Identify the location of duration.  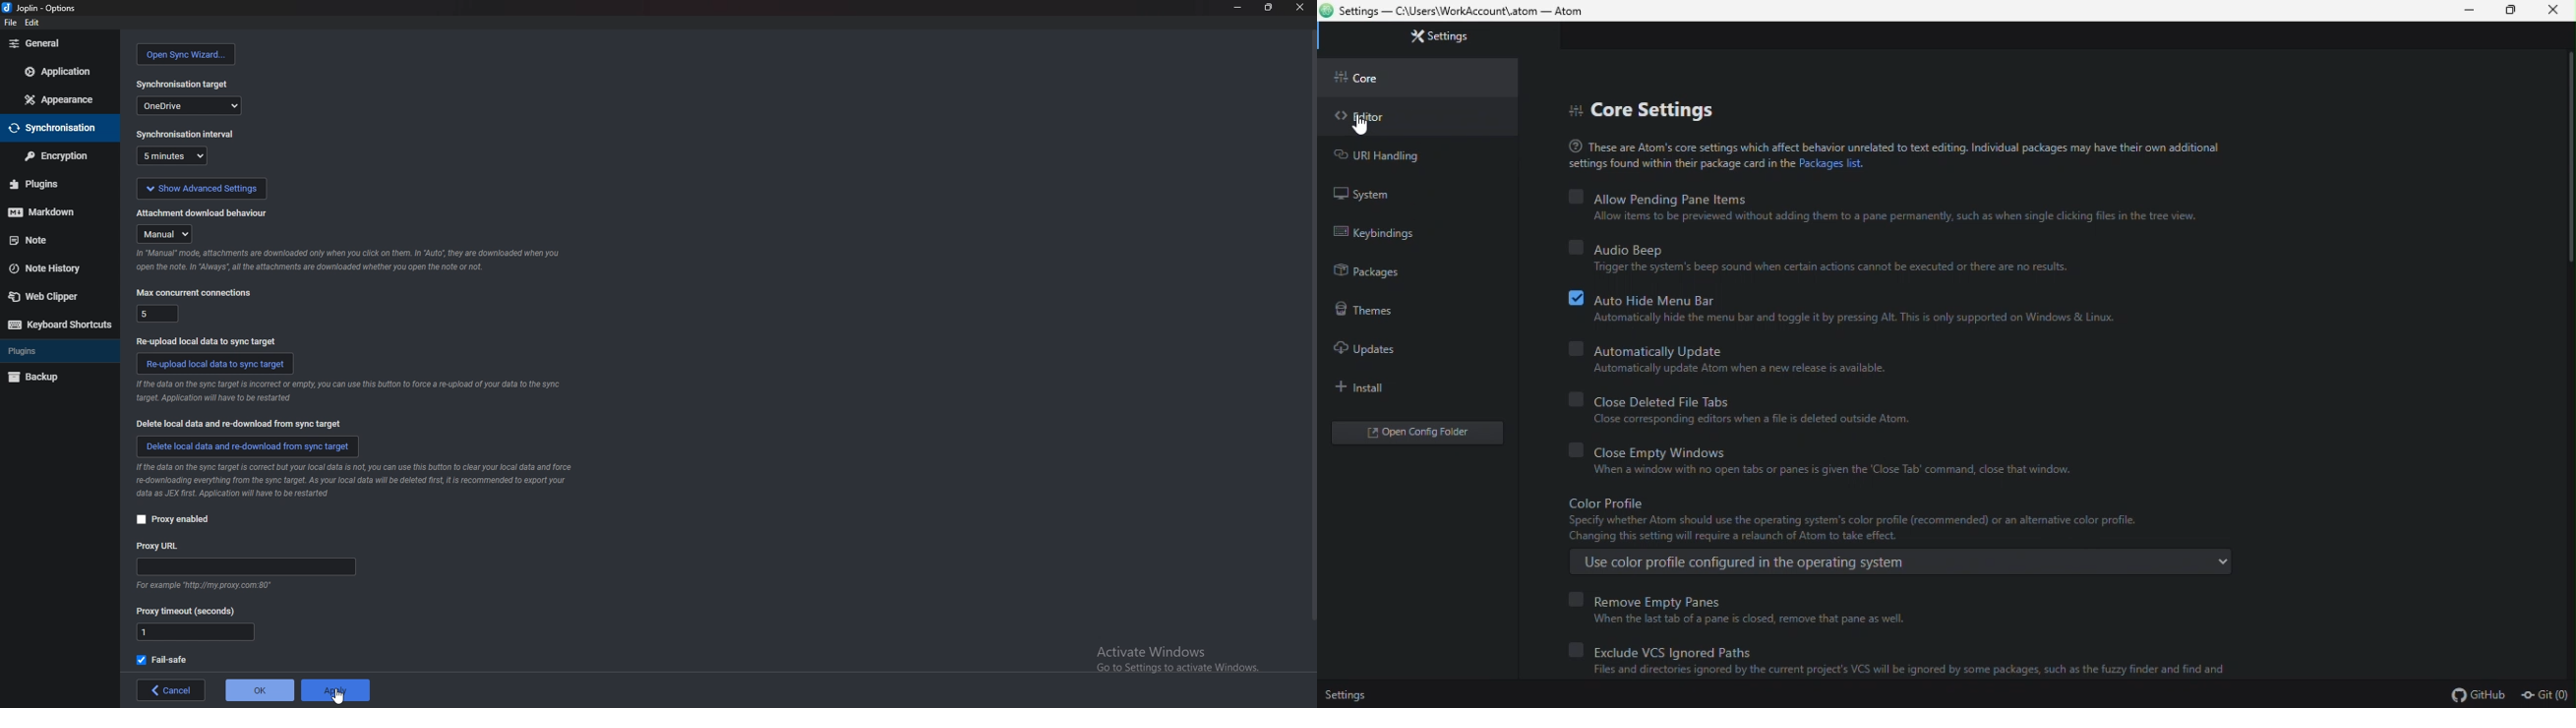
(172, 156).